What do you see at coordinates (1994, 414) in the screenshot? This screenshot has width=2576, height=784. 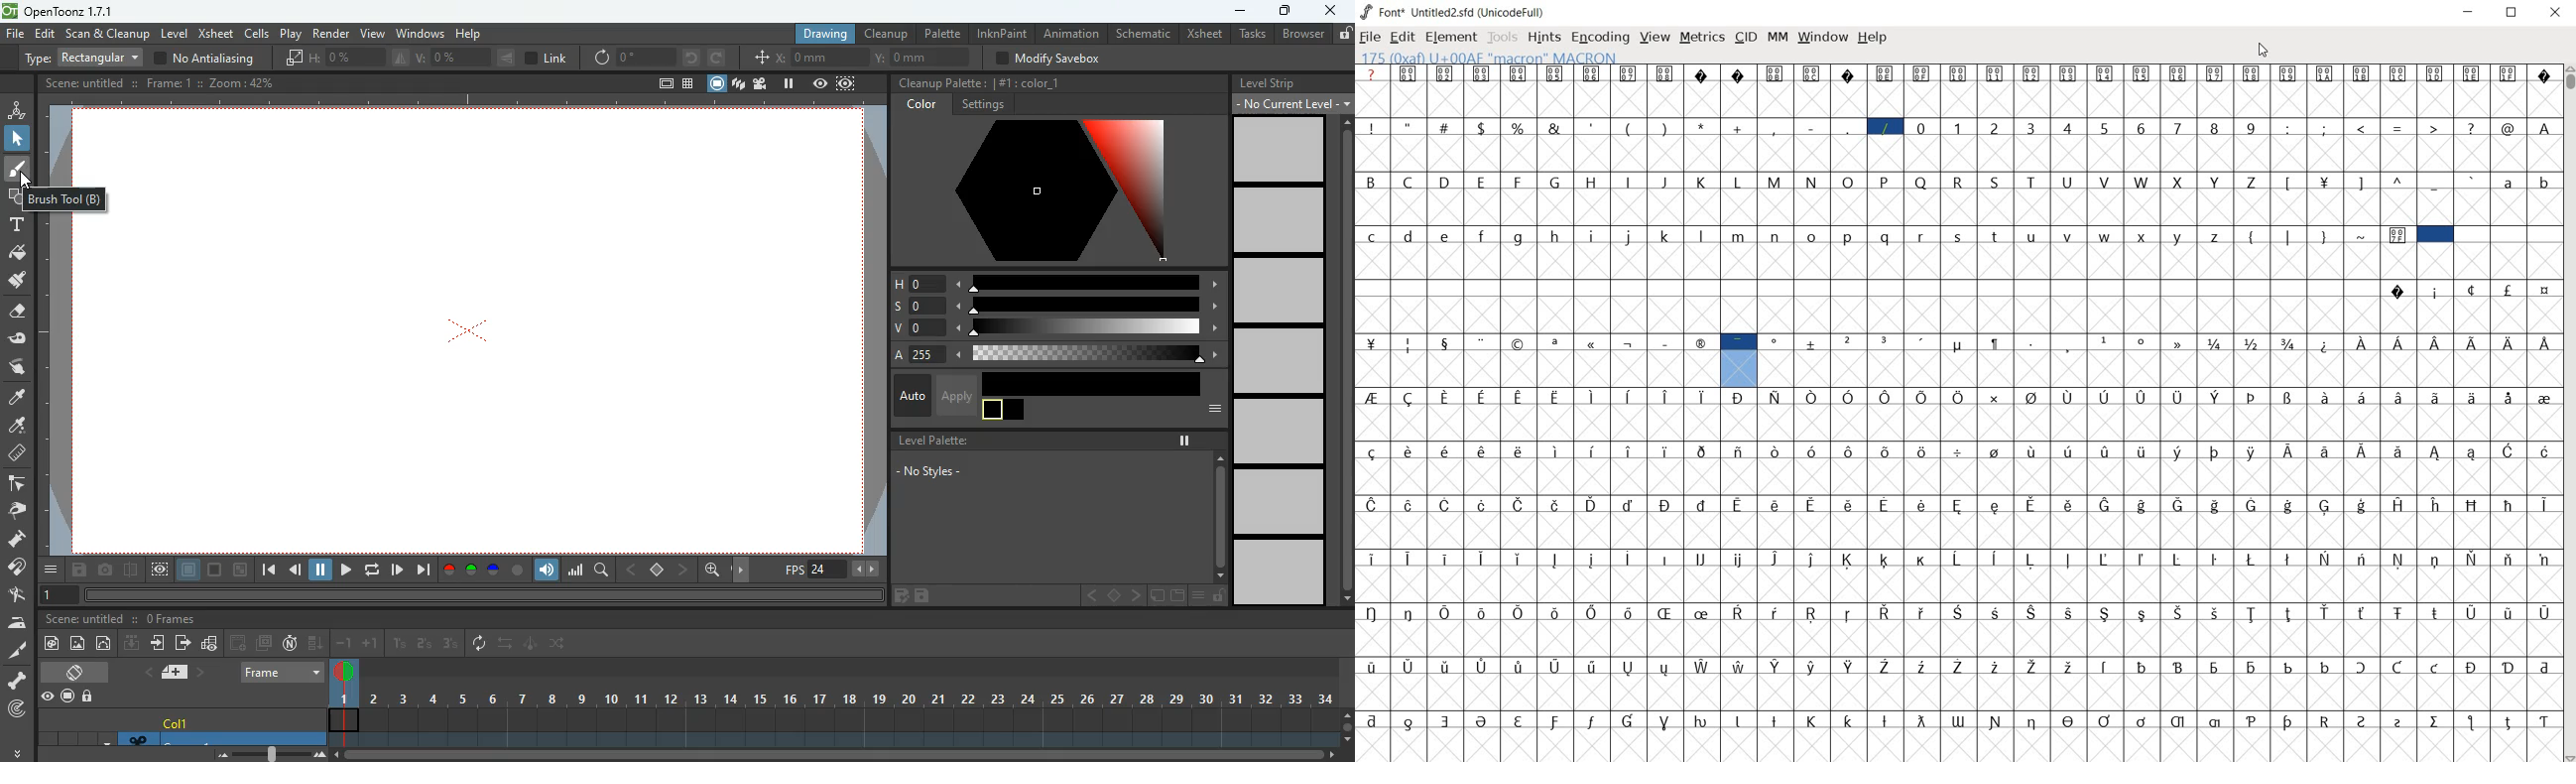 I see `Latin extended characters` at bounding box center [1994, 414].